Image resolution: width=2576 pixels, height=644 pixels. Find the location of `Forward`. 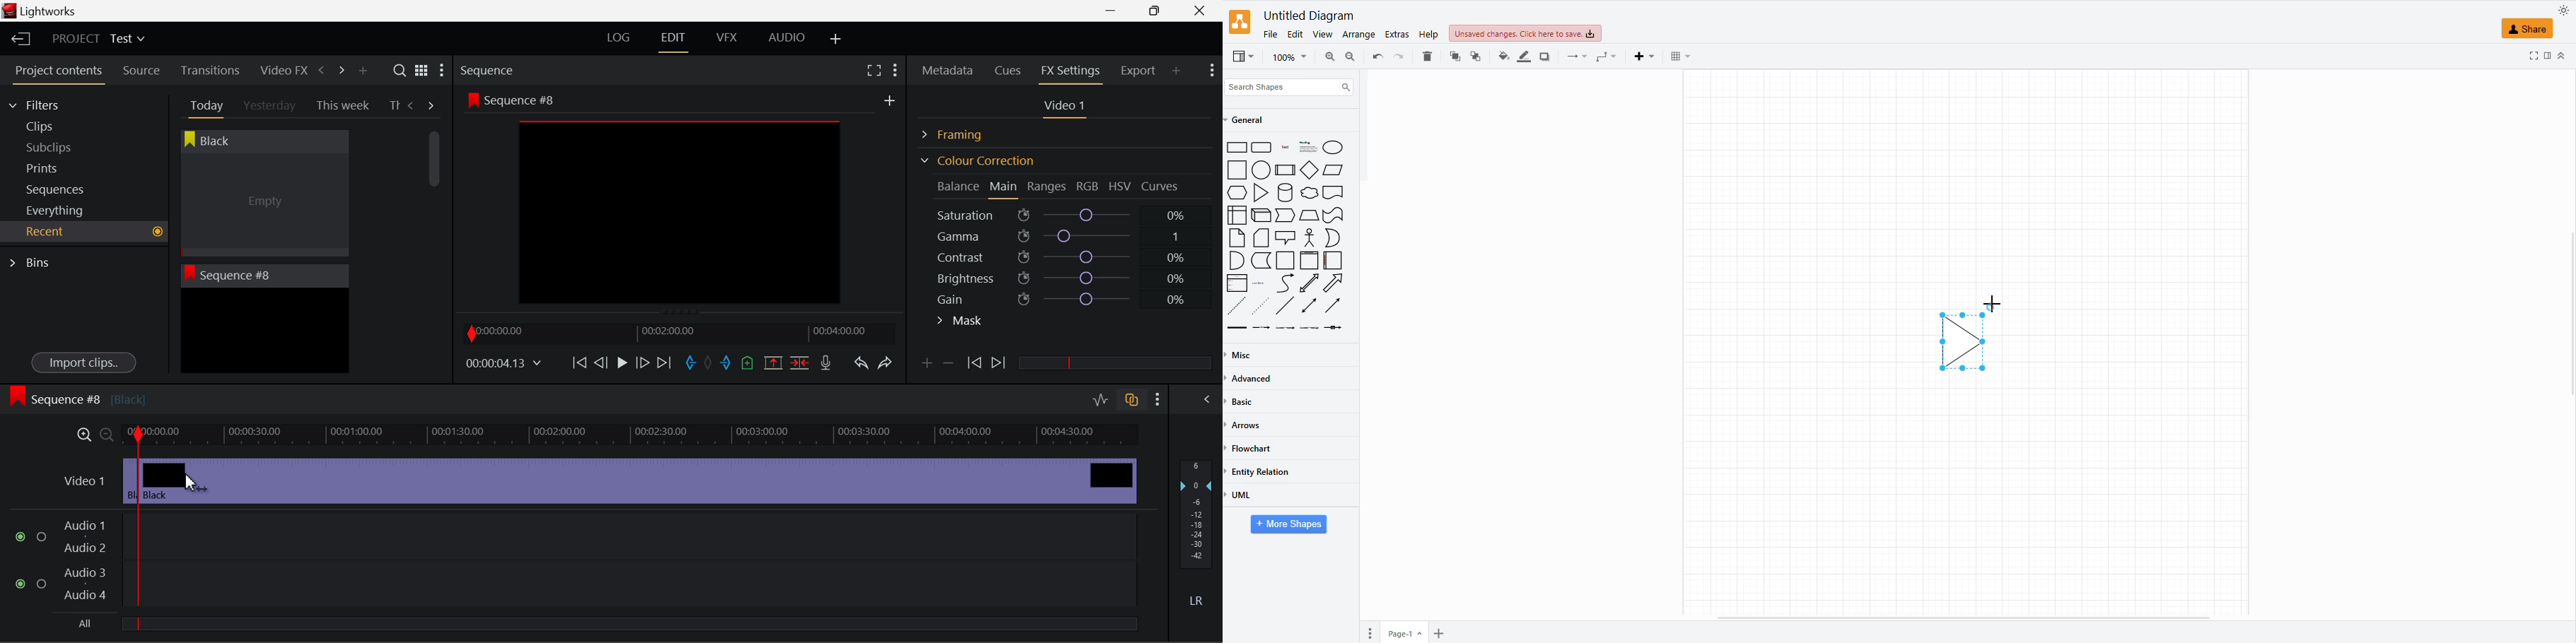

Forward is located at coordinates (1286, 215).